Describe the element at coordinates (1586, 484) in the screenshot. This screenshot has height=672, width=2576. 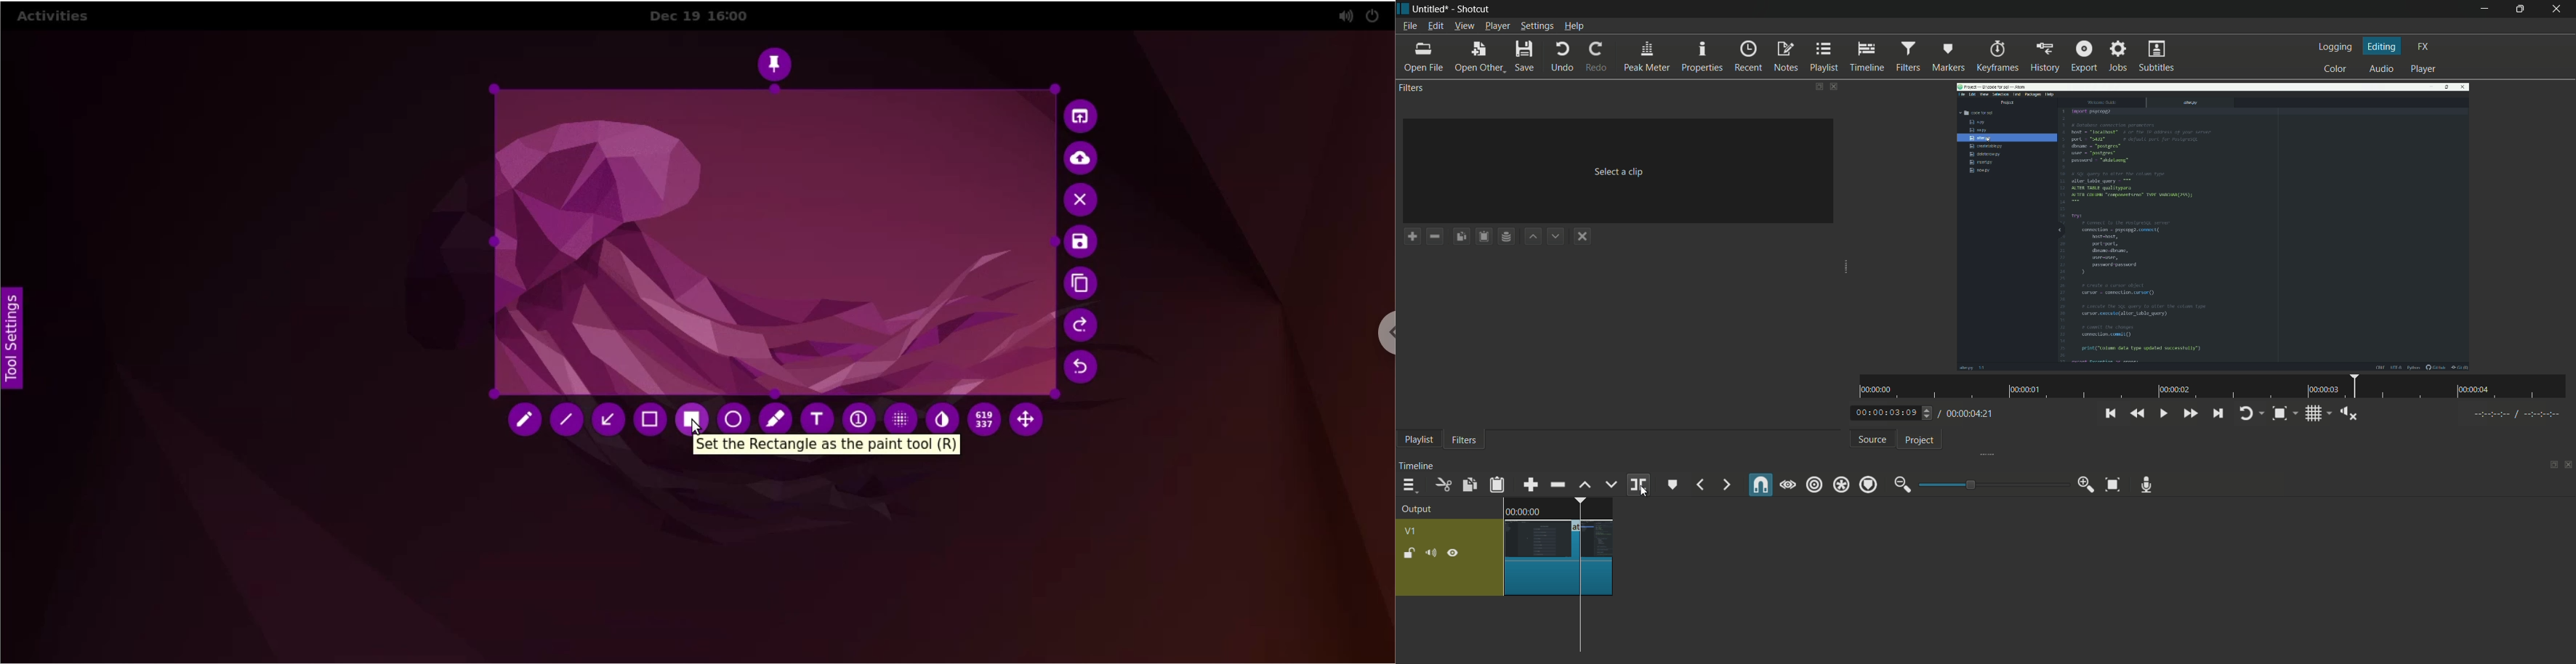
I see `lift` at that location.